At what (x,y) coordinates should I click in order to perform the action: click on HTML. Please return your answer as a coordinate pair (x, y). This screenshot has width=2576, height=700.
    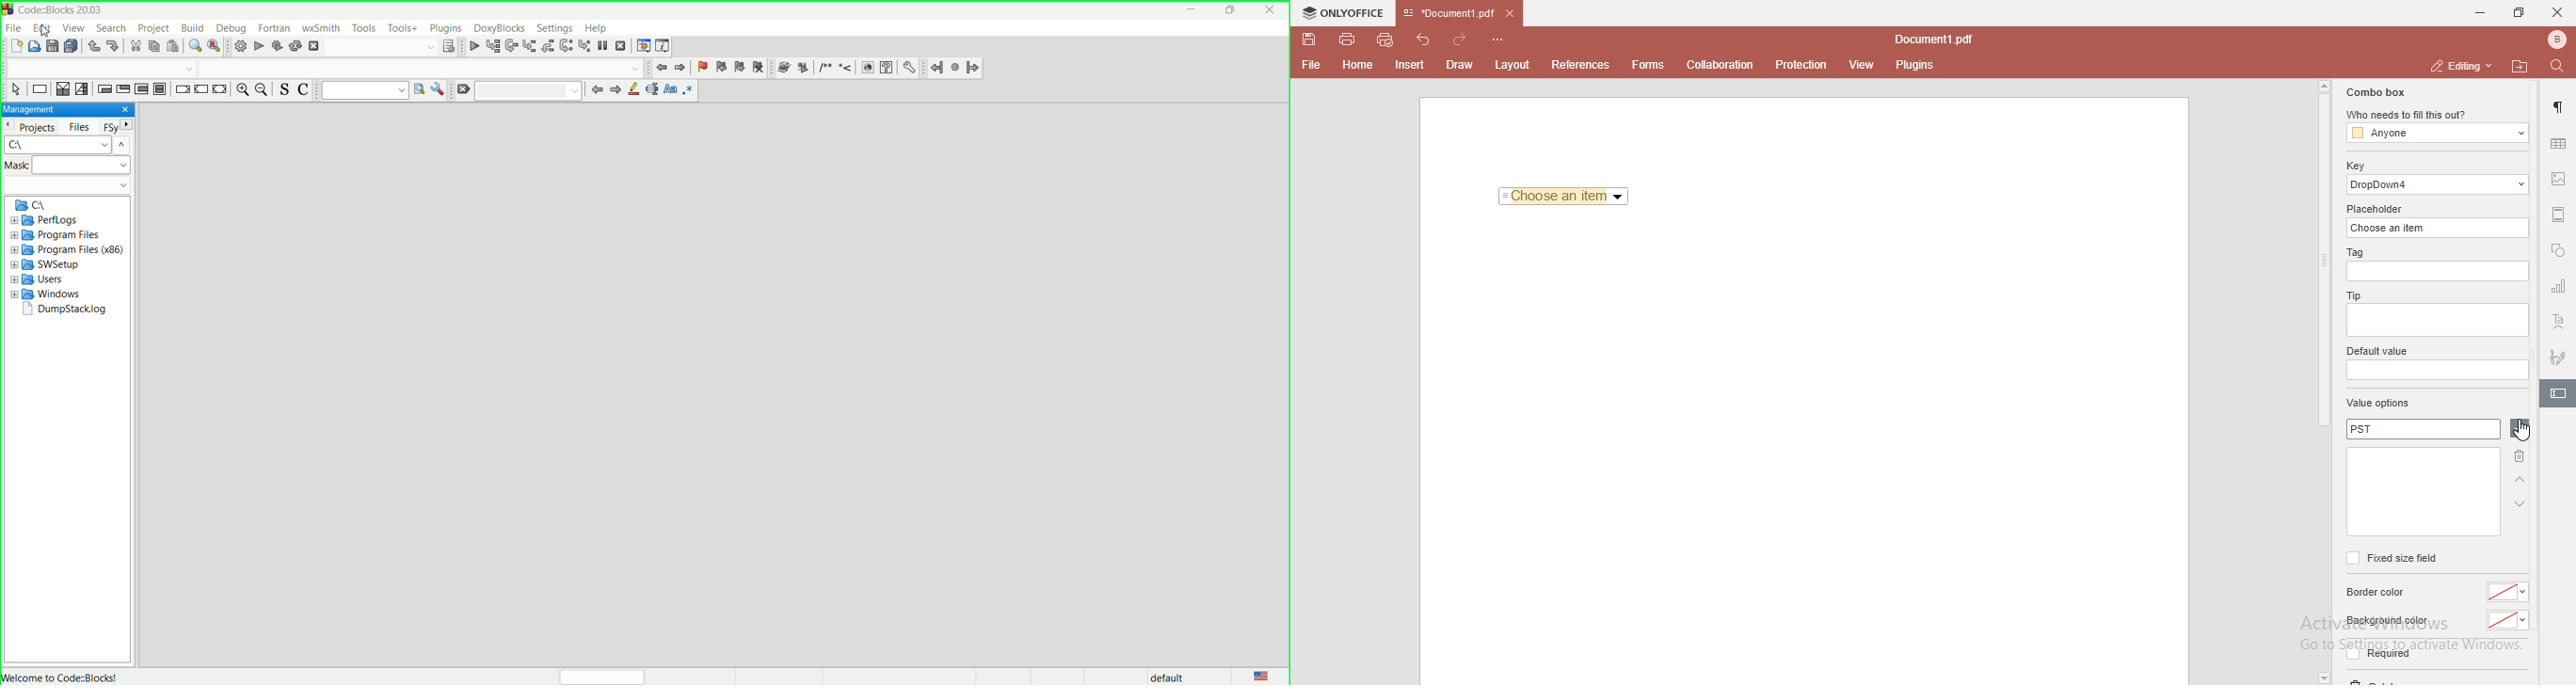
    Looking at the image, I should click on (866, 69).